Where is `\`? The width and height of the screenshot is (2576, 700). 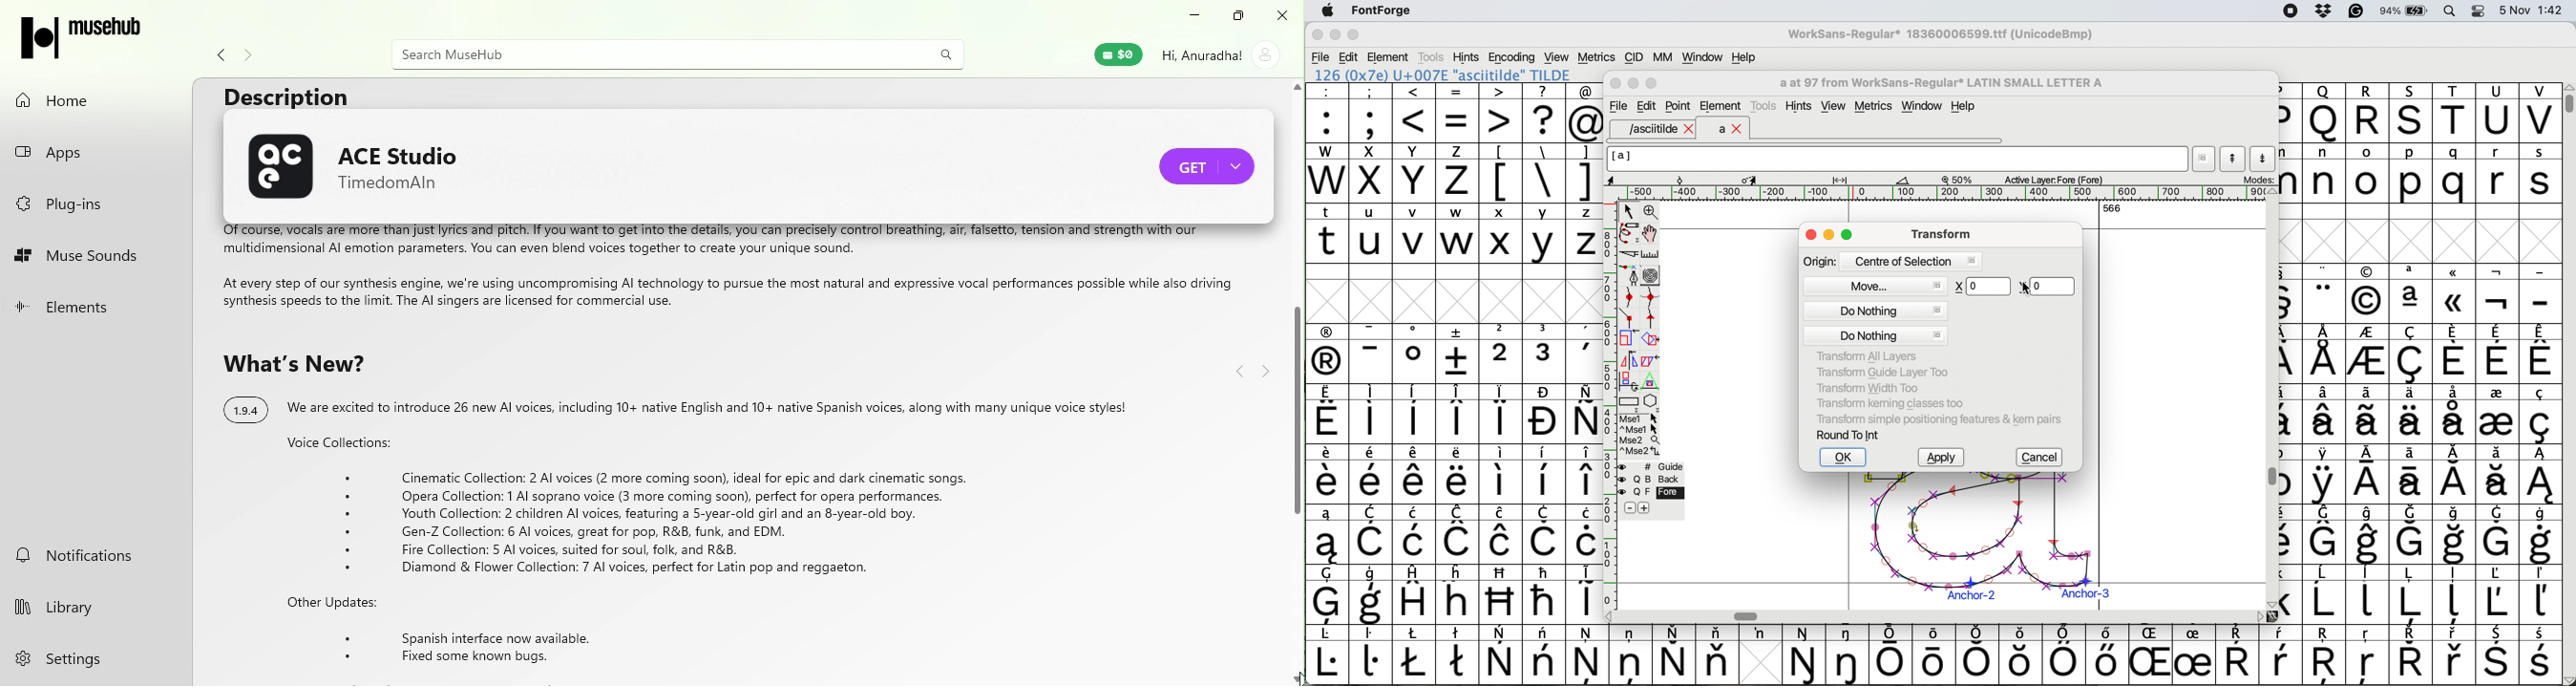 \ is located at coordinates (1543, 173).